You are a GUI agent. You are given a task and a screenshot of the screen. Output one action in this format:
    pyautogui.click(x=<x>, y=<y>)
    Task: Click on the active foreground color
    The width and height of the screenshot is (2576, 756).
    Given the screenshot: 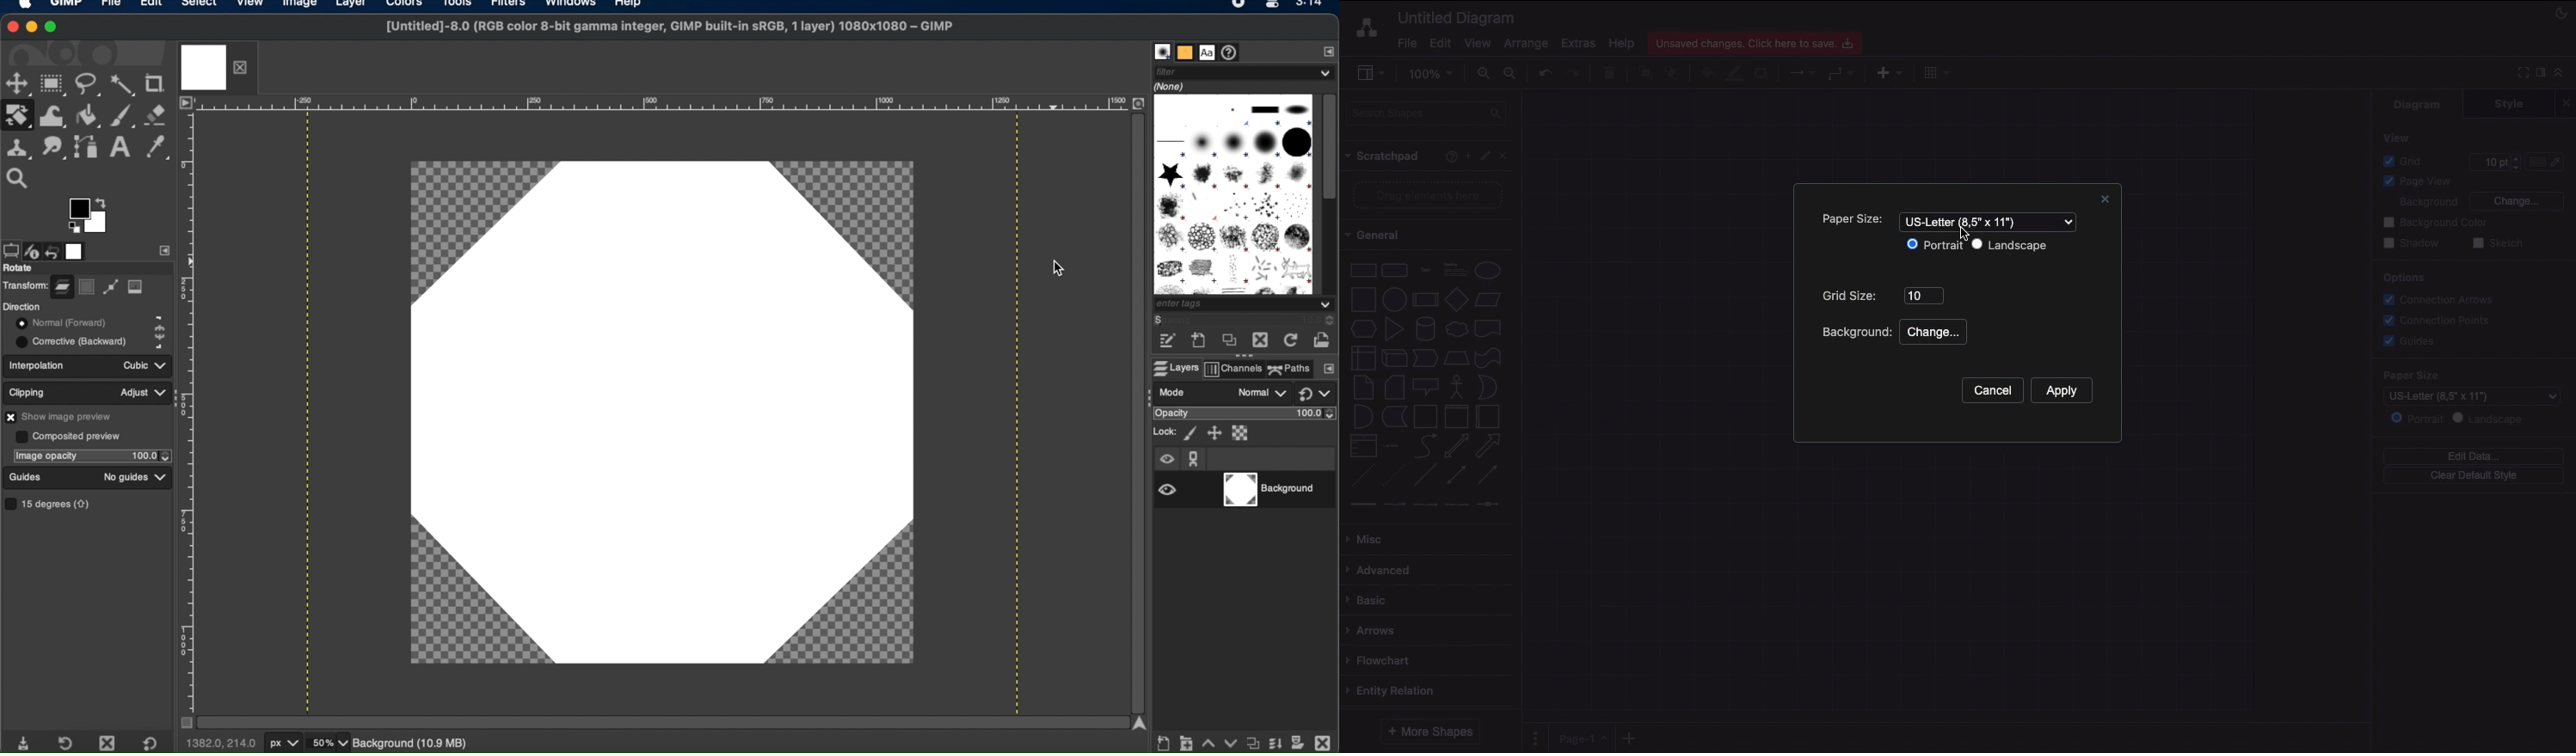 What is the action you would take?
    pyautogui.click(x=77, y=208)
    